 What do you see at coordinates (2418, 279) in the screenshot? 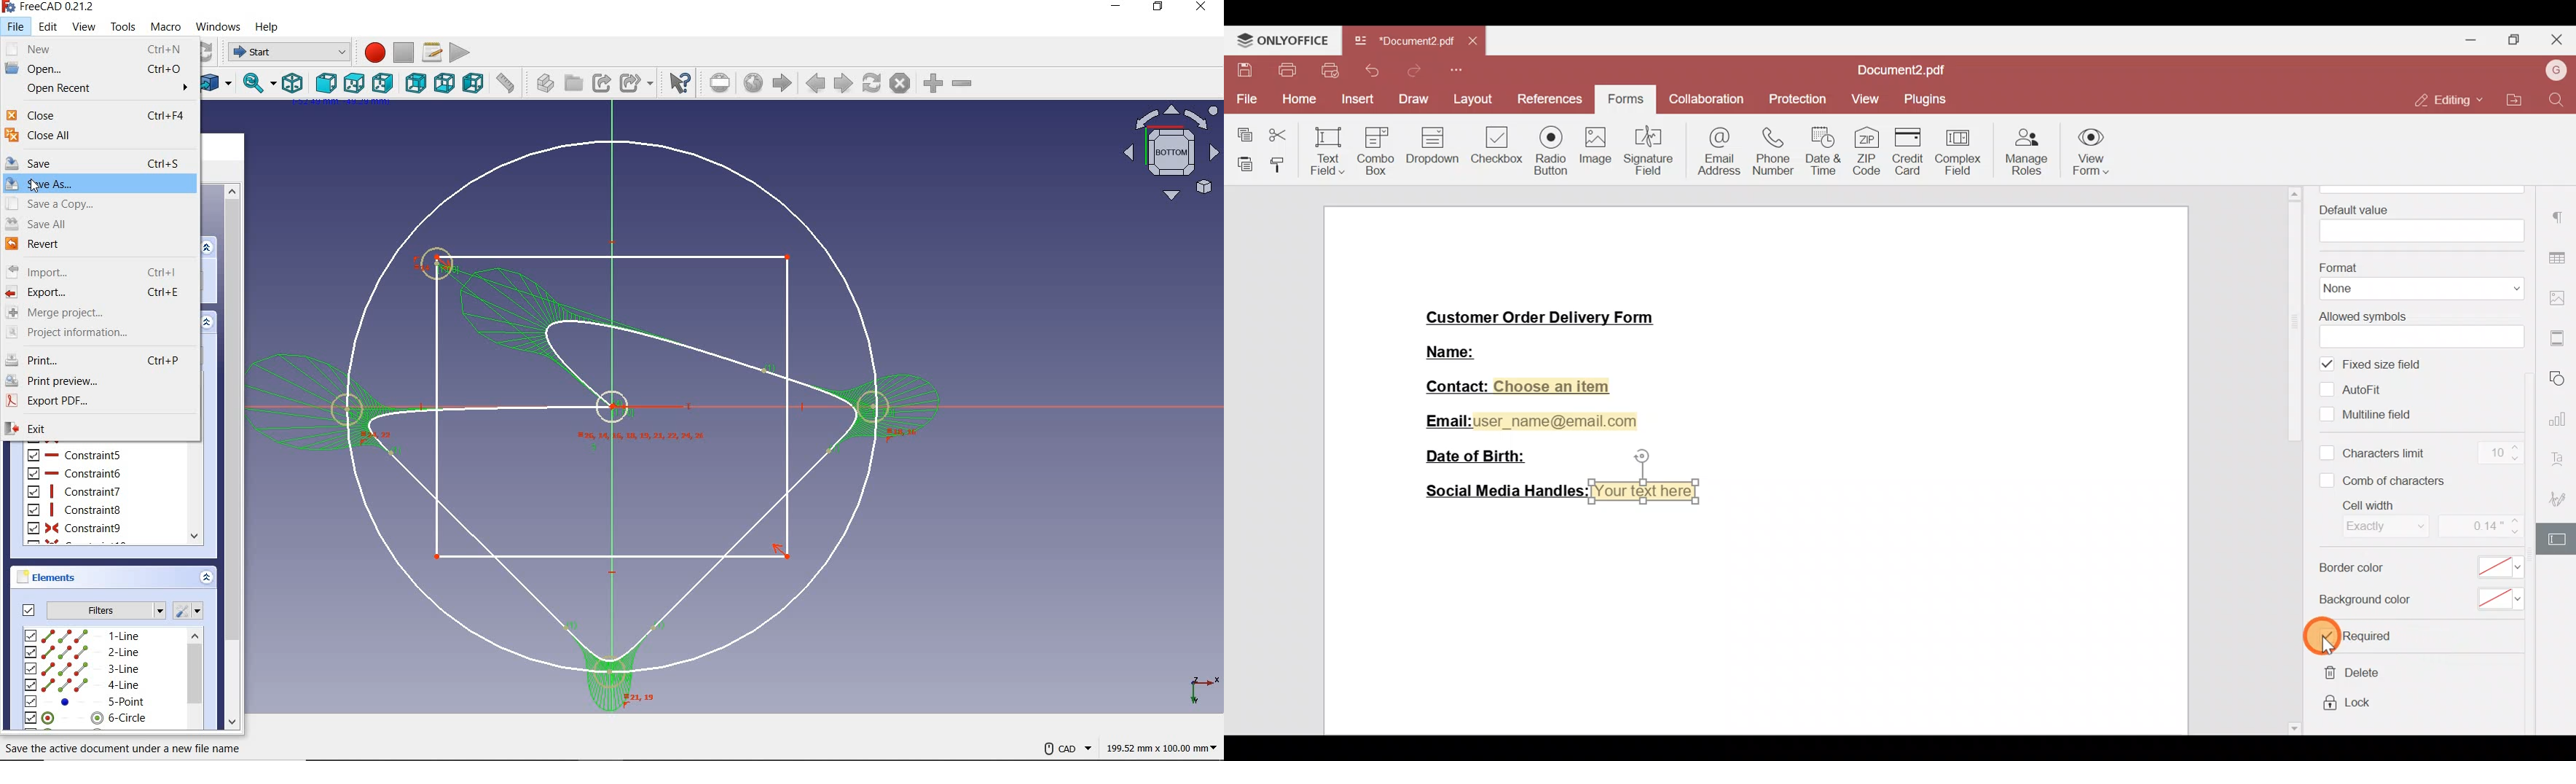
I see `Format` at bounding box center [2418, 279].